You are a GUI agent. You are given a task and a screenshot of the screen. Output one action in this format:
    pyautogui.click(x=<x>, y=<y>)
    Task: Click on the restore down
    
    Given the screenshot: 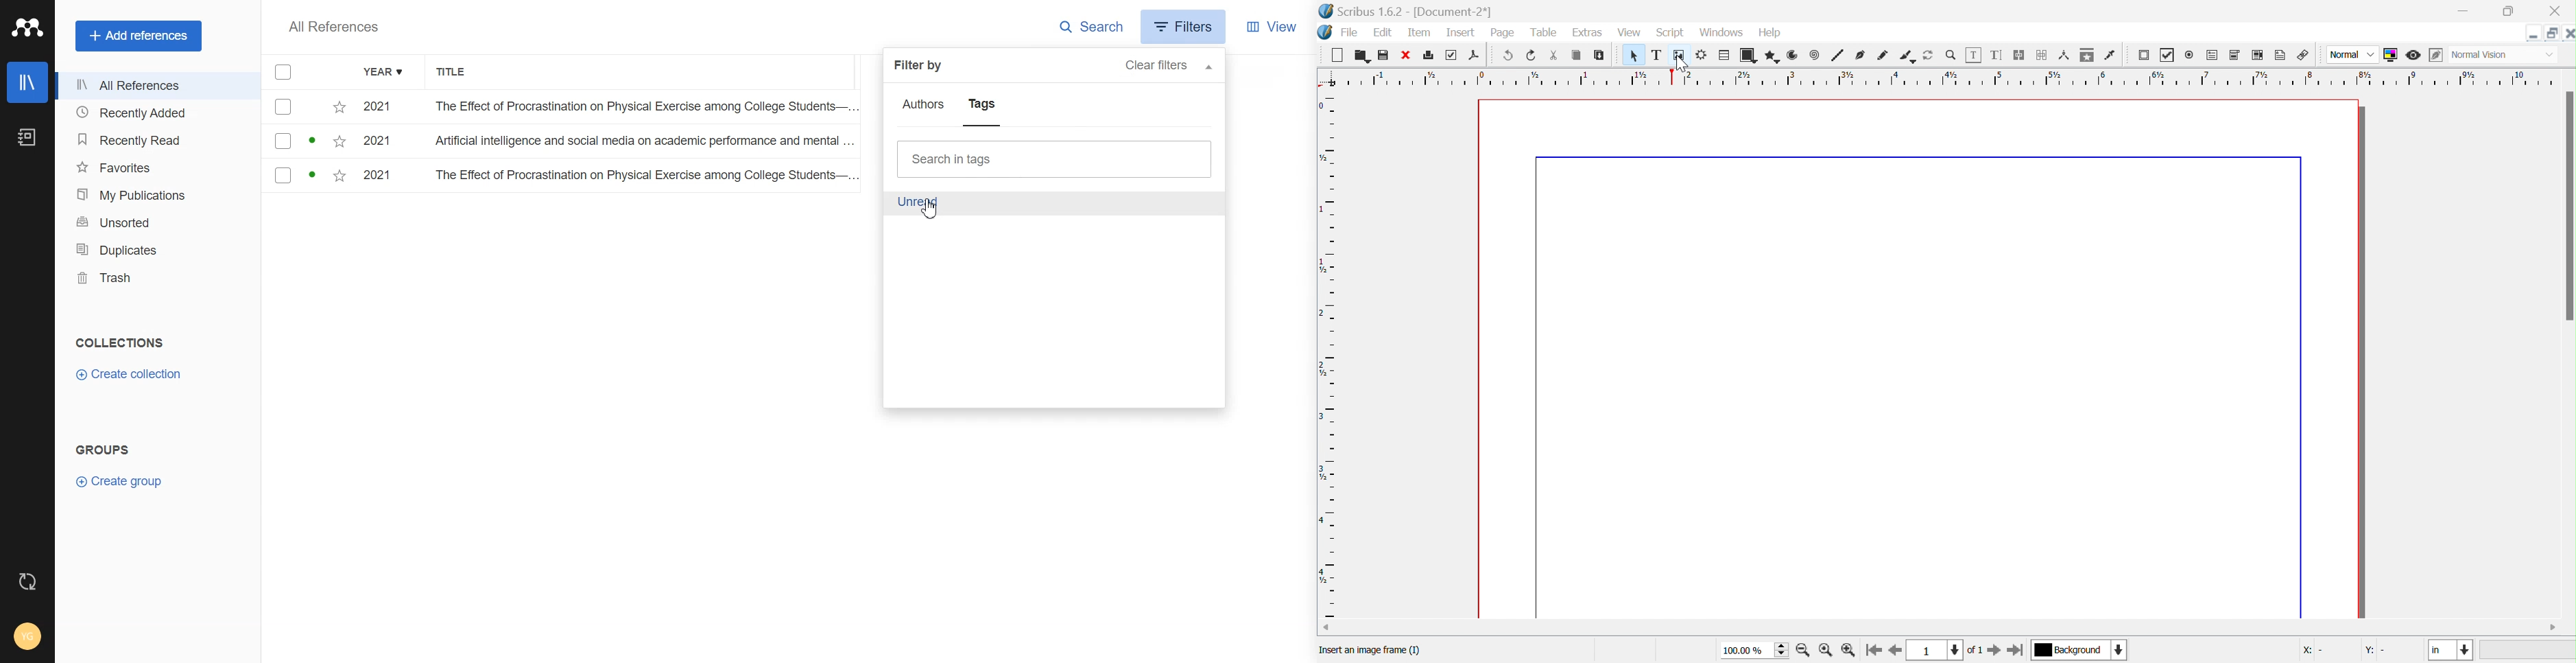 What is the action you would take?
    pyautogui.click(x=2550, y=32)
    